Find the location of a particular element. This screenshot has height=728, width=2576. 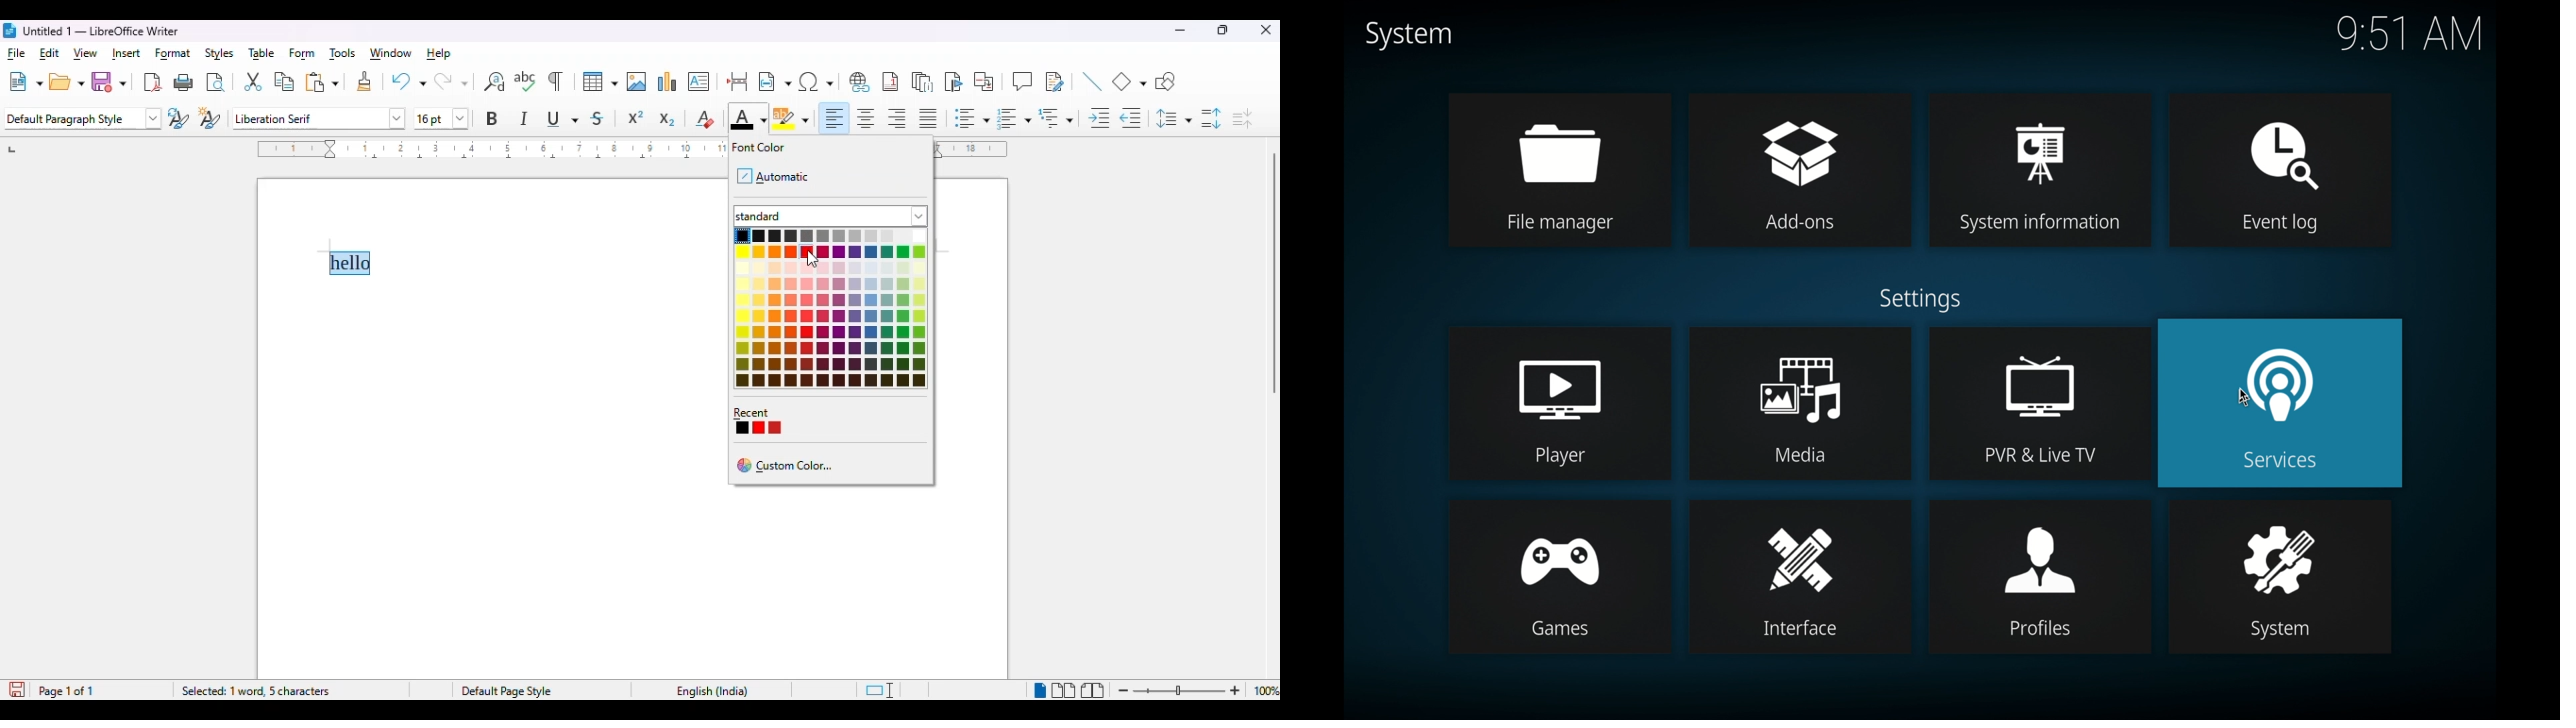

player is located at coordinates (1559, 403).